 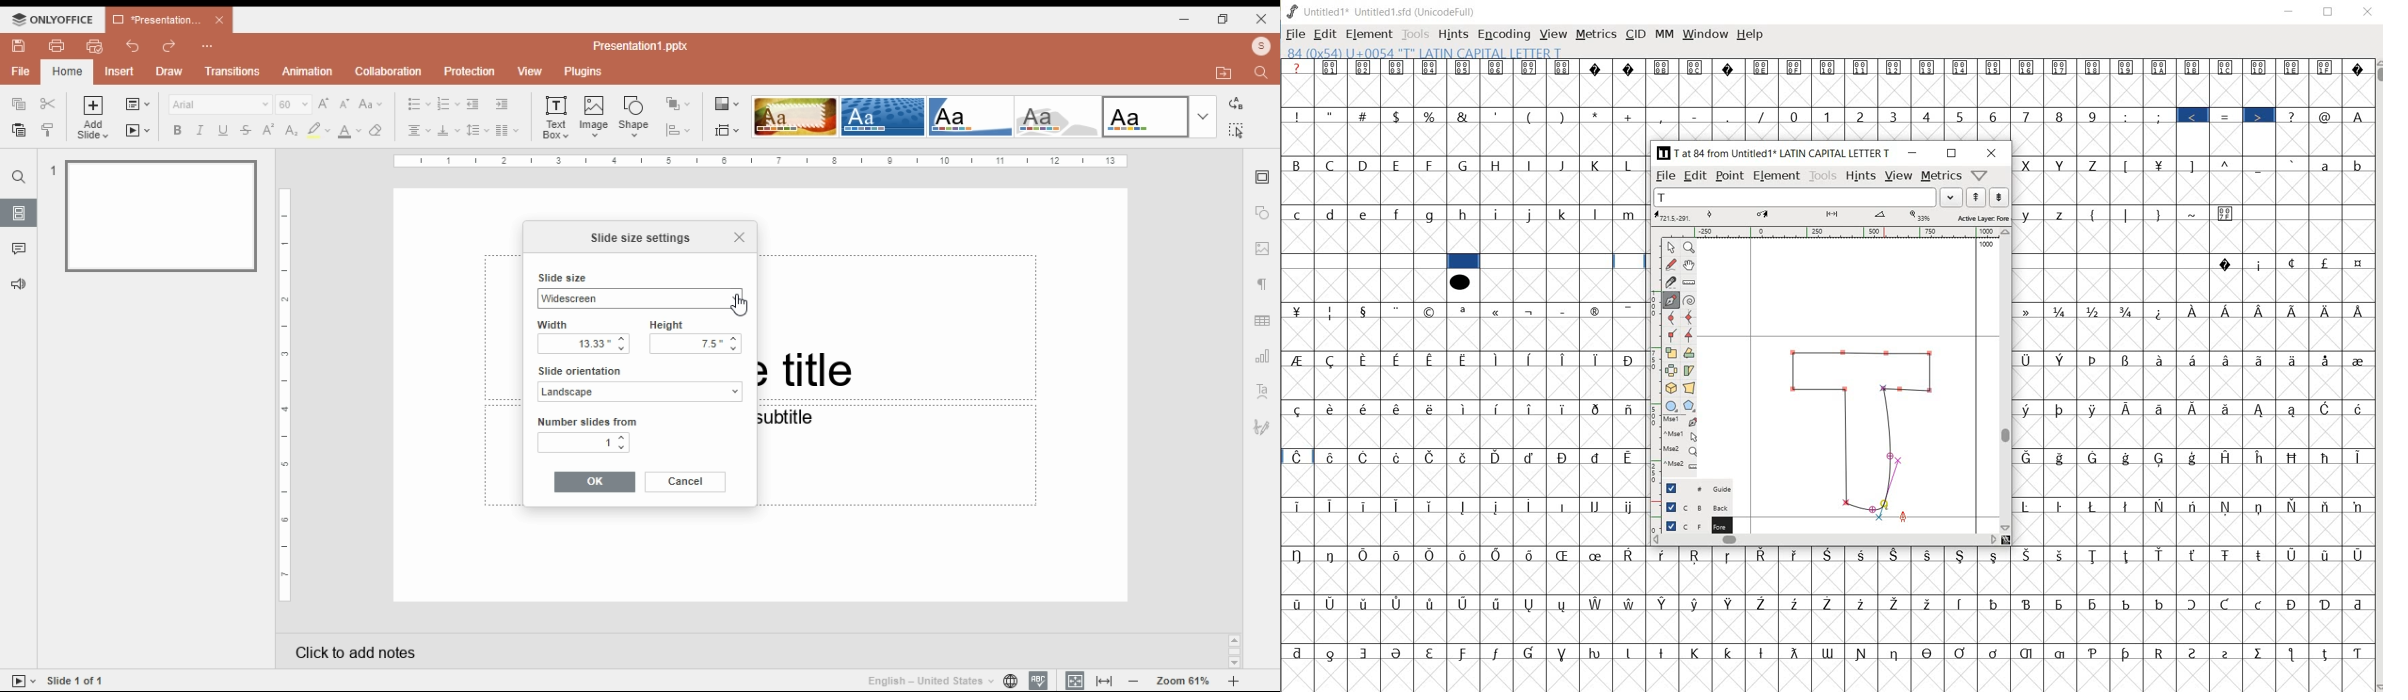 I want to click on view, so click(x=529, y=72).